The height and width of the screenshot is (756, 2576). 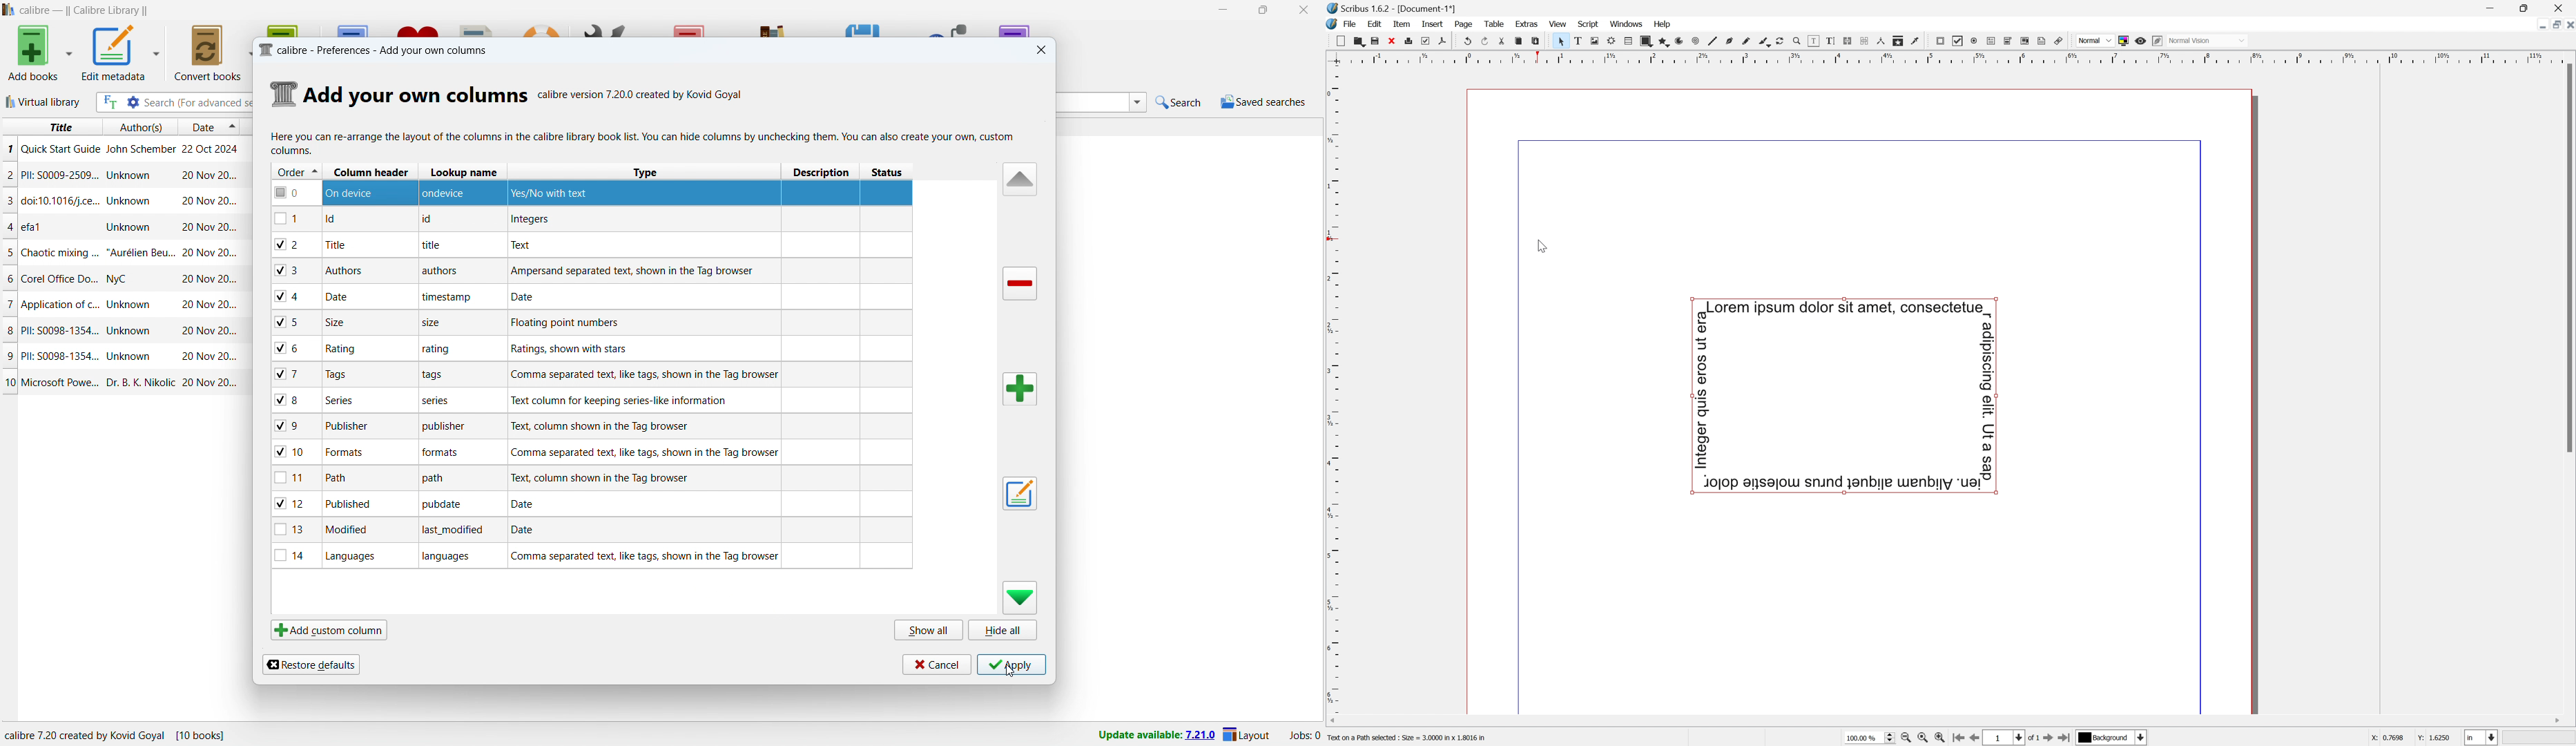 I want to click on Rotate item, so click(x=1783, y=41).